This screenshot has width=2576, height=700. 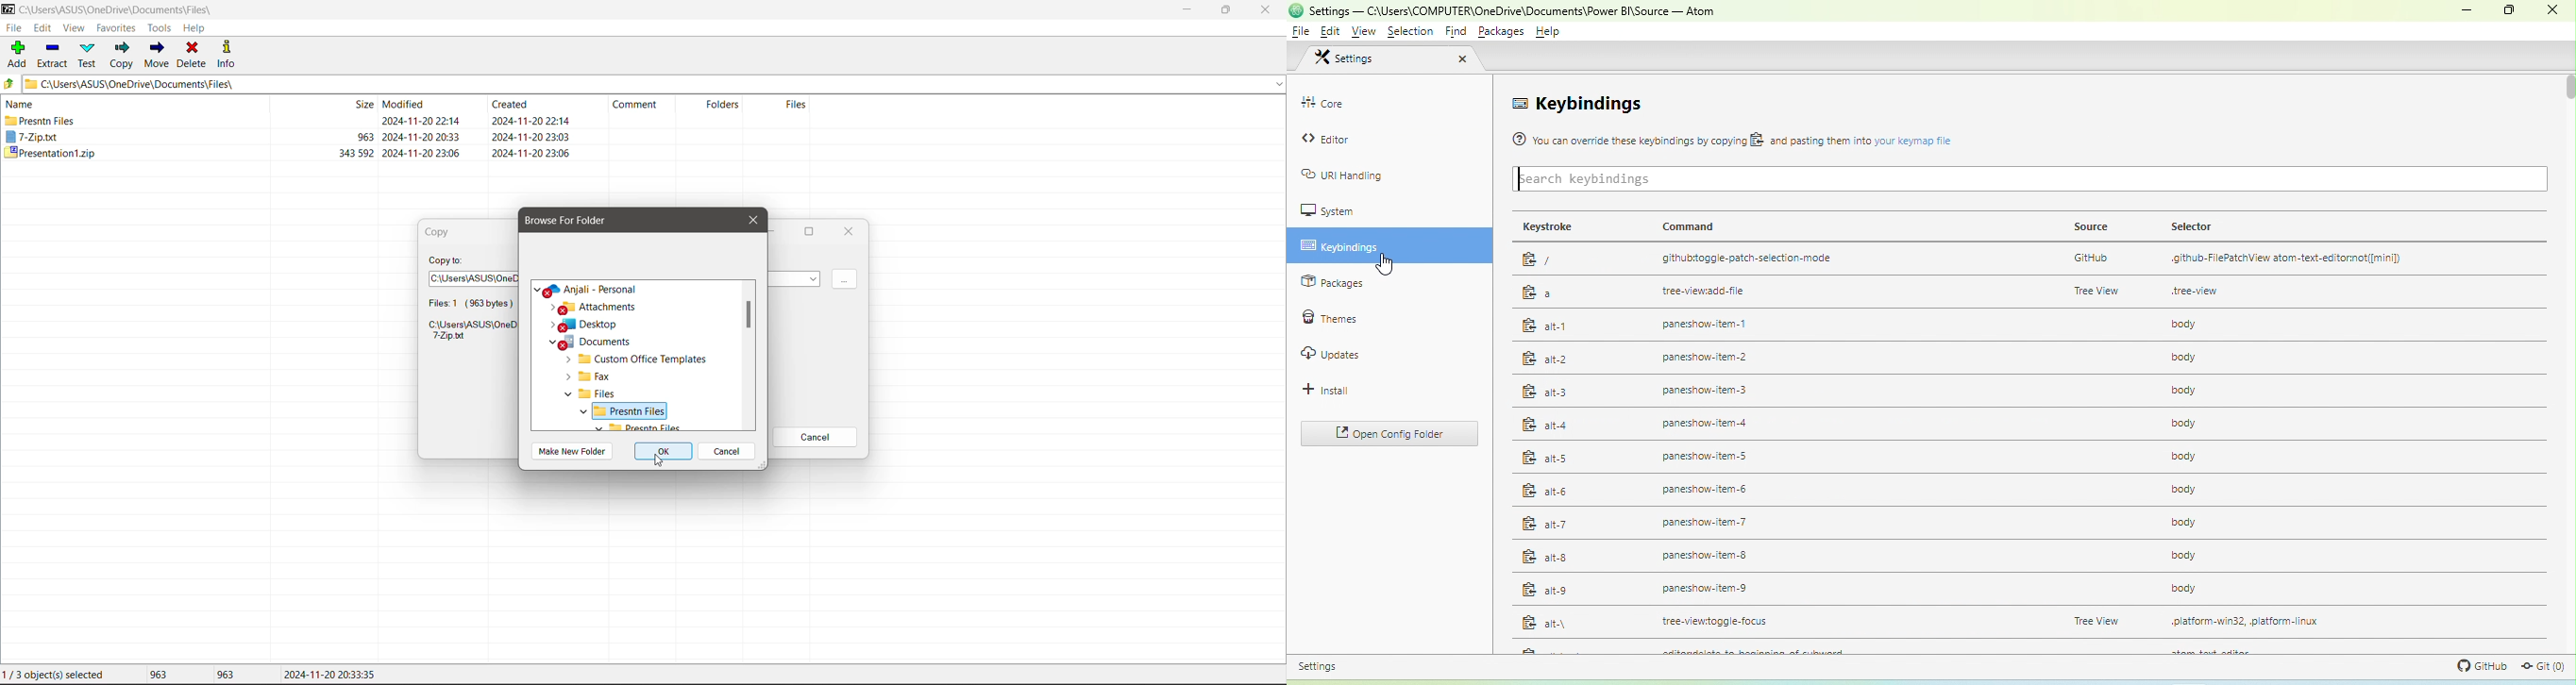 What do you see at coordinates (656, 460) in the screenshot?
I see `Cursor` at bounding box center [656, 460].